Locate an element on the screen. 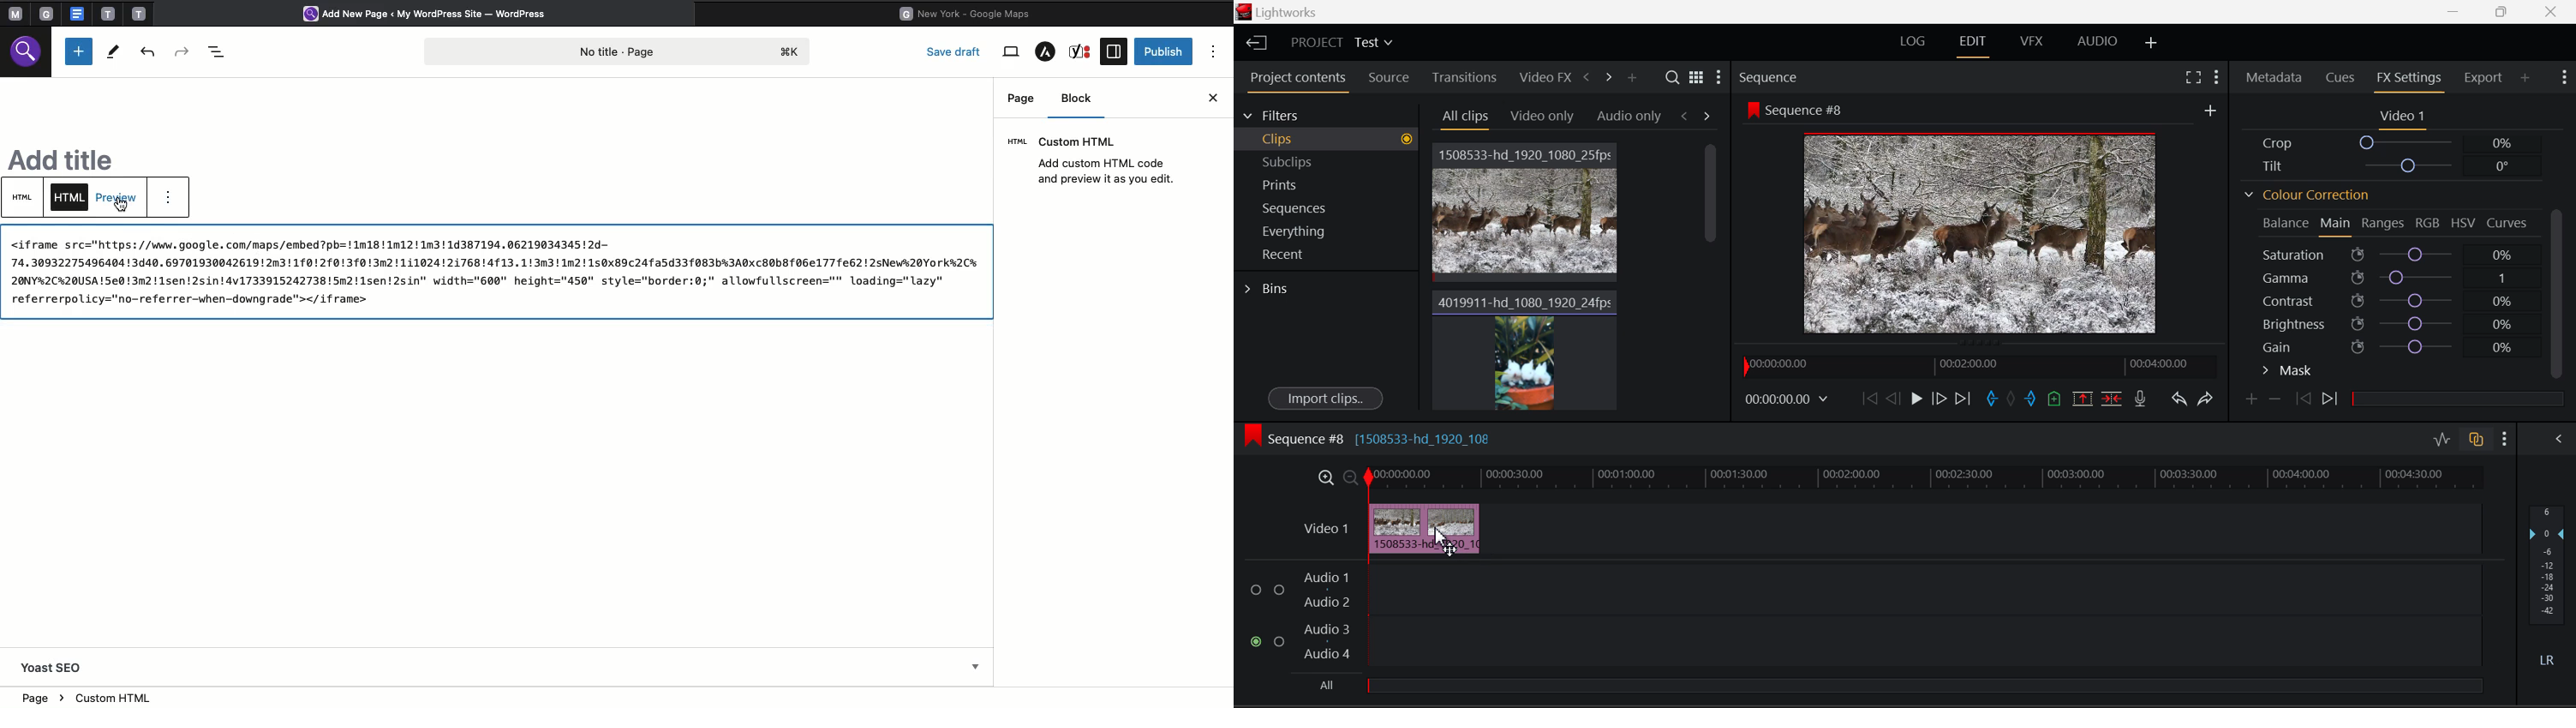 This screenshot has width=2576, height=728. Tilt is located at coordinates (2387, 167).